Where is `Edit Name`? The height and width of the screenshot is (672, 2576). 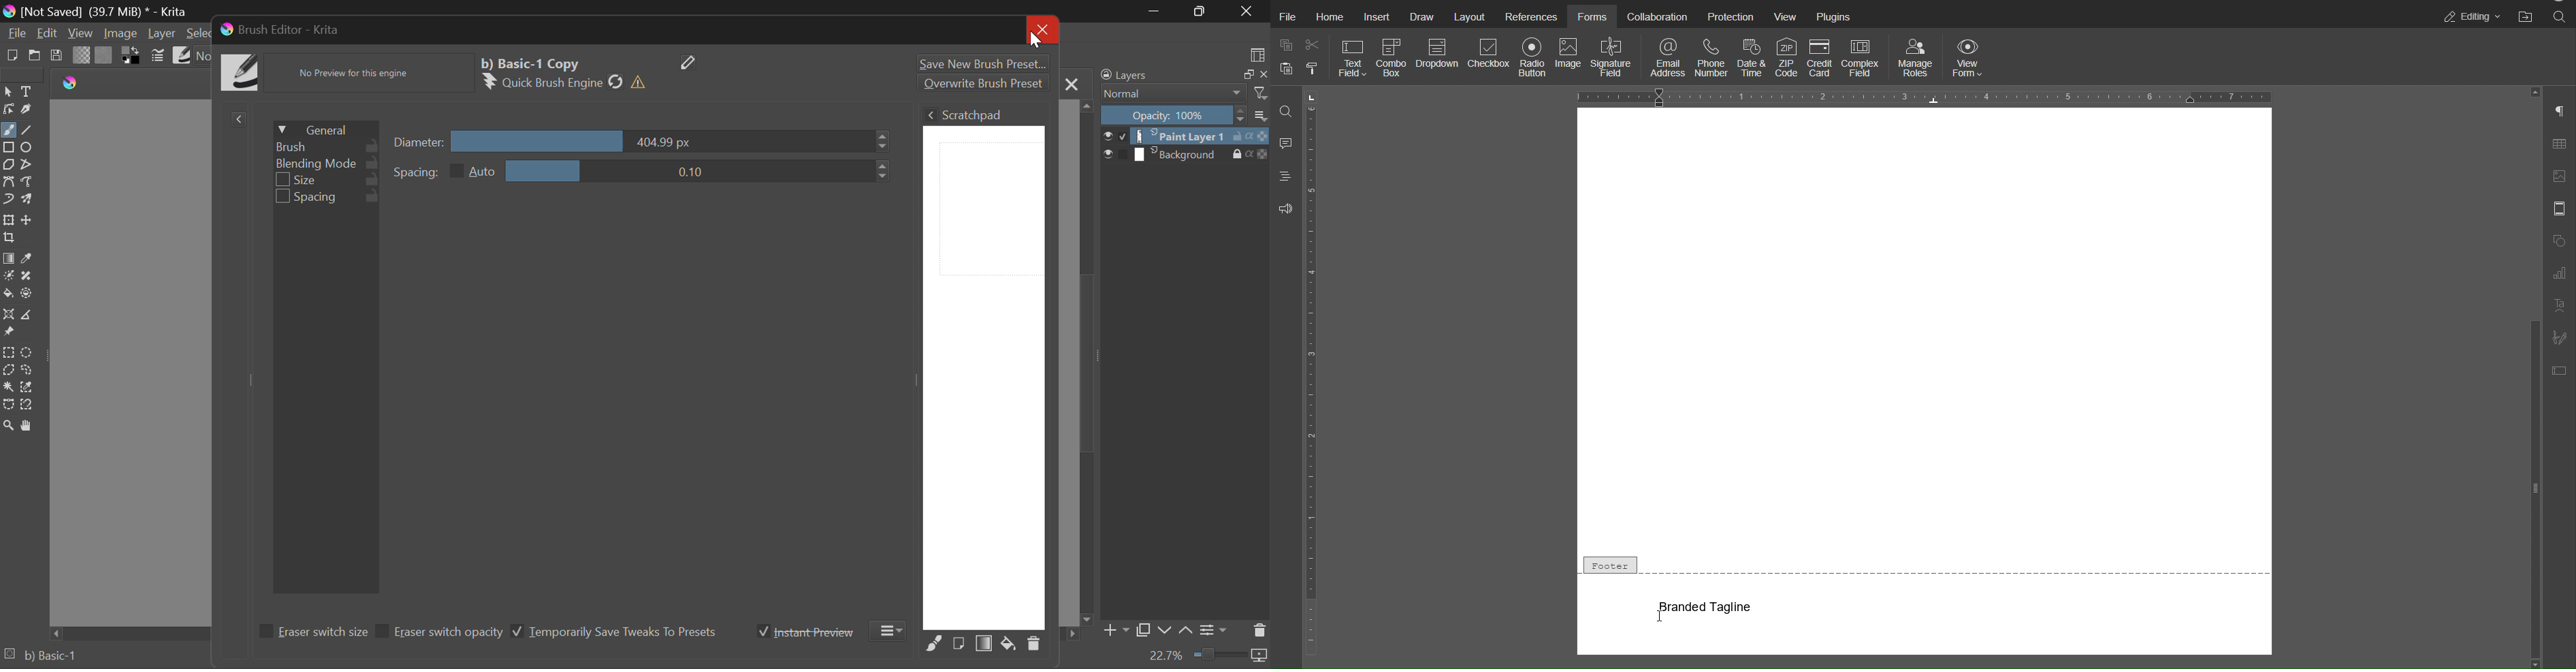 Edit Name is located at coordinates (690, 62).